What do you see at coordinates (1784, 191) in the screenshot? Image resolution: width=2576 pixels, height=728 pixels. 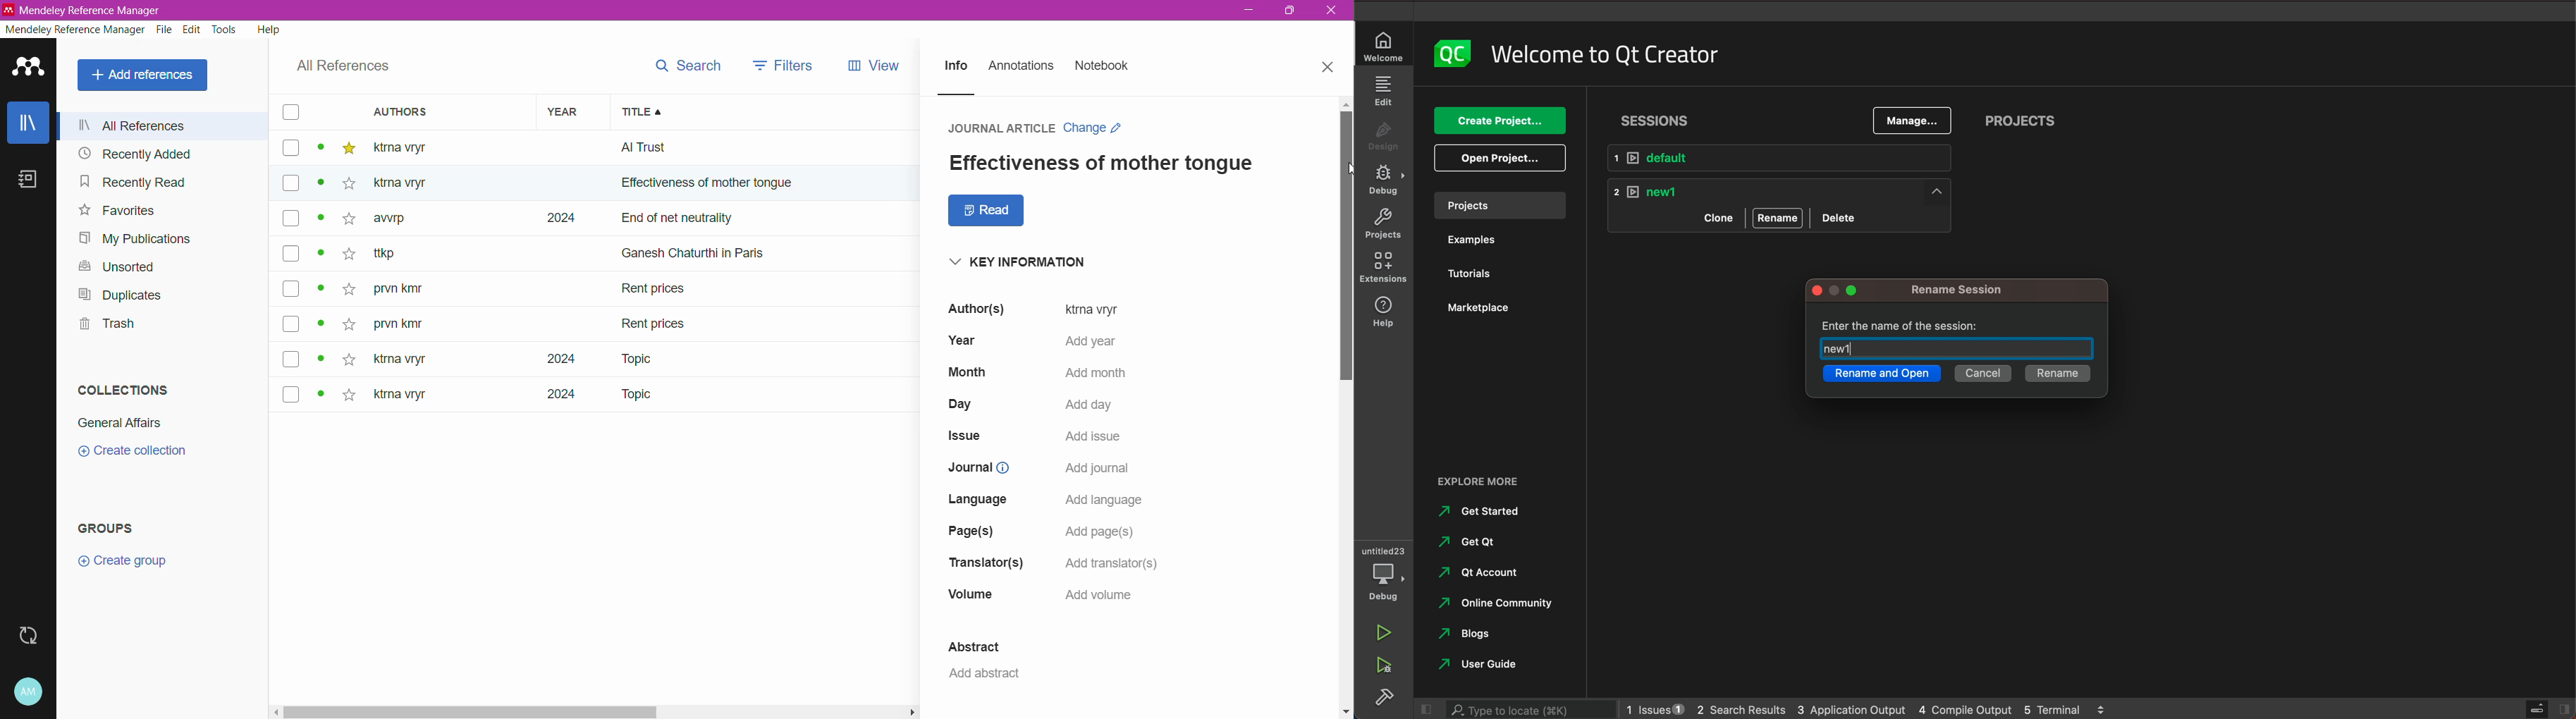 I see `NEW` at bounding box center [1784, 191].